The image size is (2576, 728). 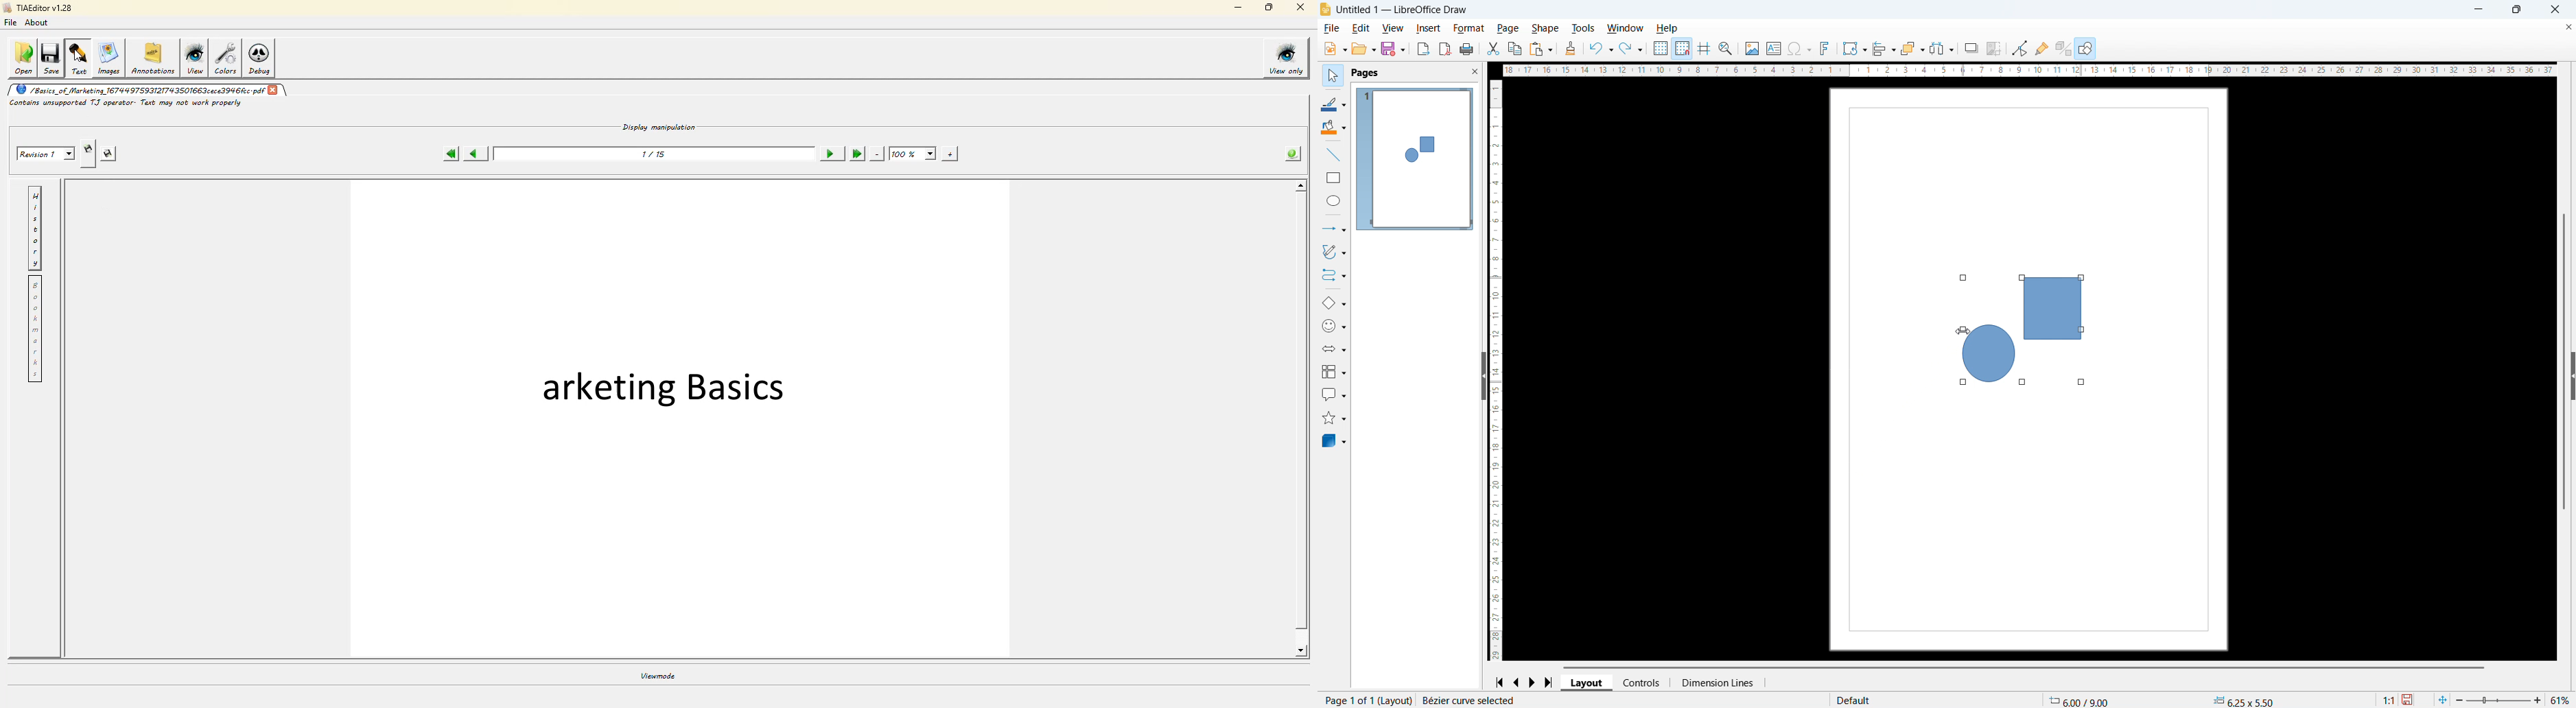 What do you see at coordinates (2517, 9) in the screenshot?
I see `Maximise ` at bounding box center [2517, 9].